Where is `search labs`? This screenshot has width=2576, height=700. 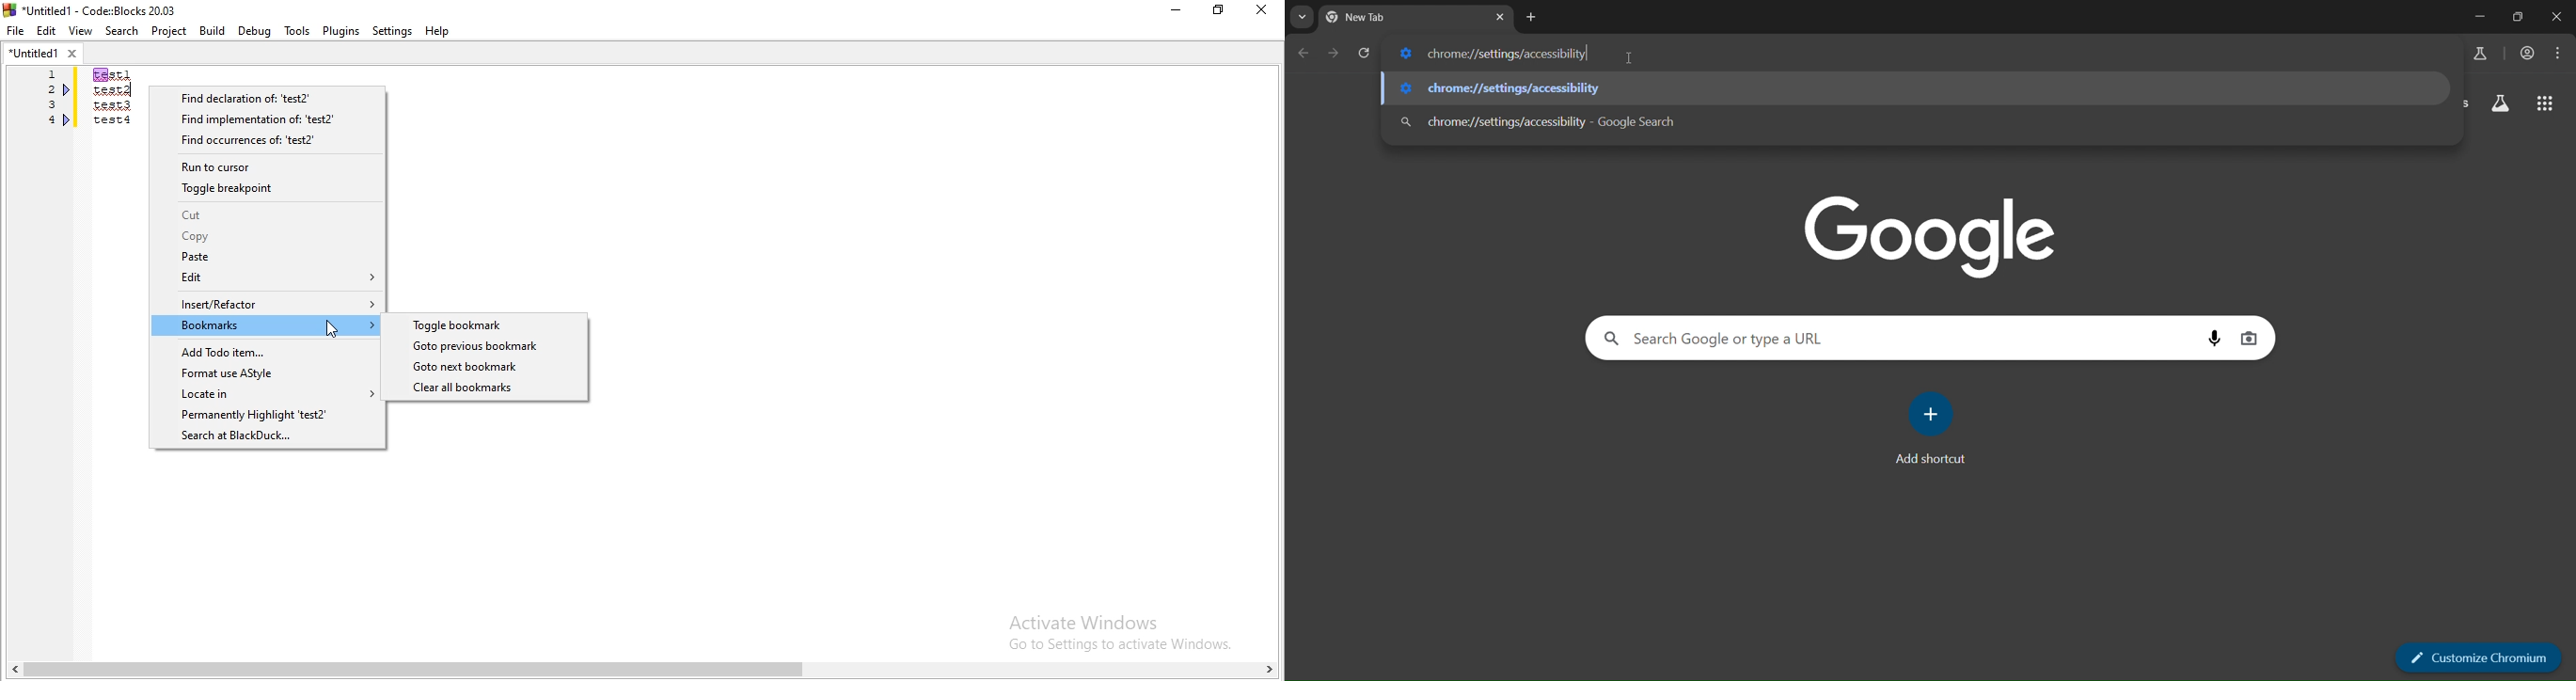 search labs is located at coordinates (2480, 55).